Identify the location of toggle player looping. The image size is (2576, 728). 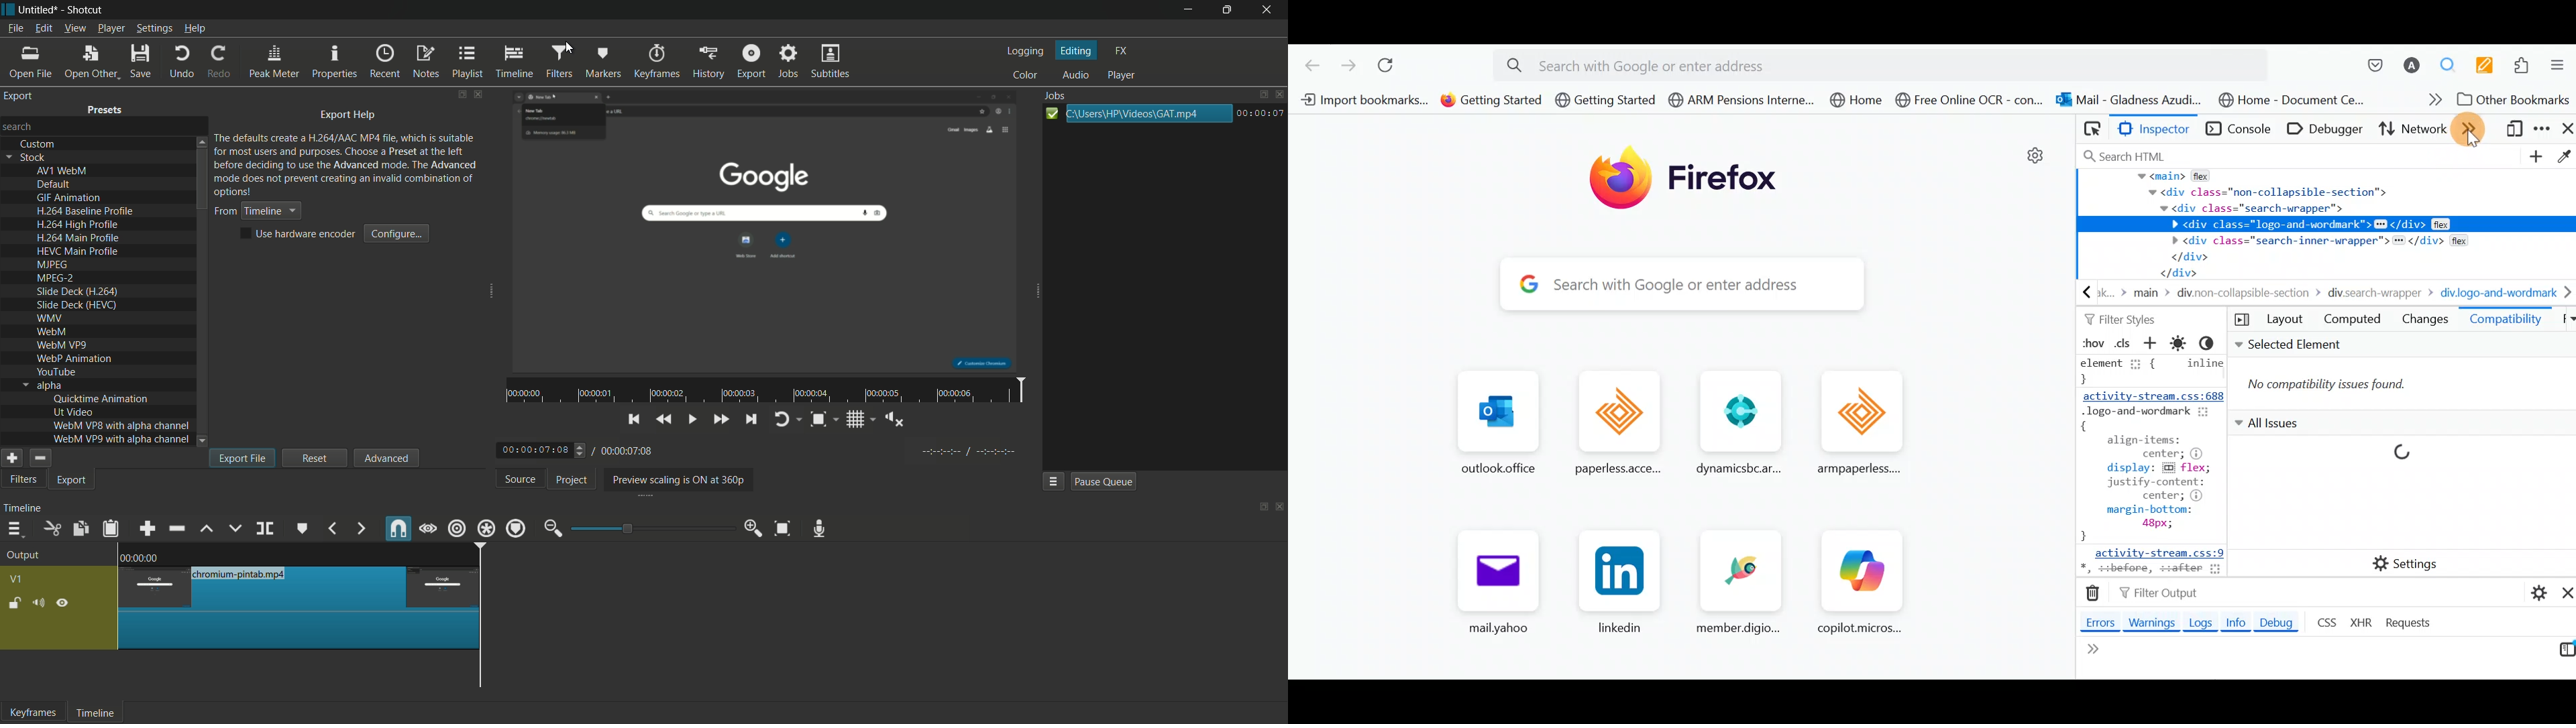
(784, 418).